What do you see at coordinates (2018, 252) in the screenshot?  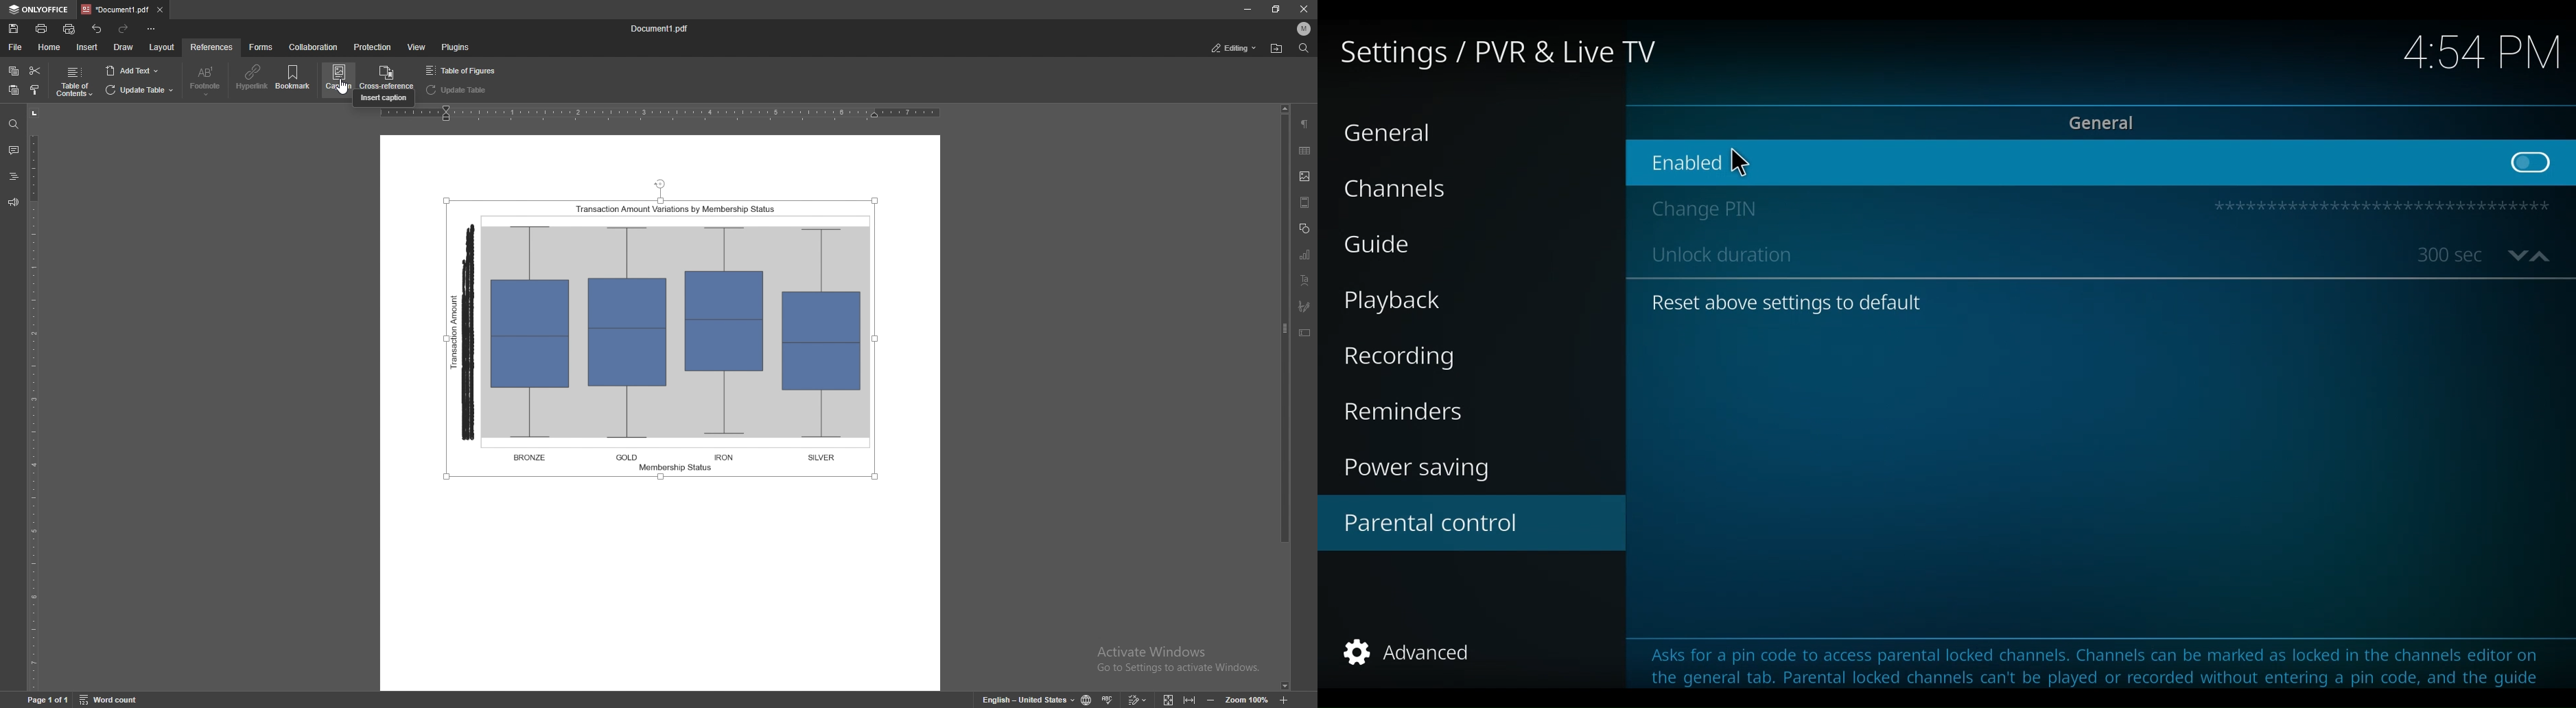 I see `Unlock duration` at bounding box center [2018, 252].